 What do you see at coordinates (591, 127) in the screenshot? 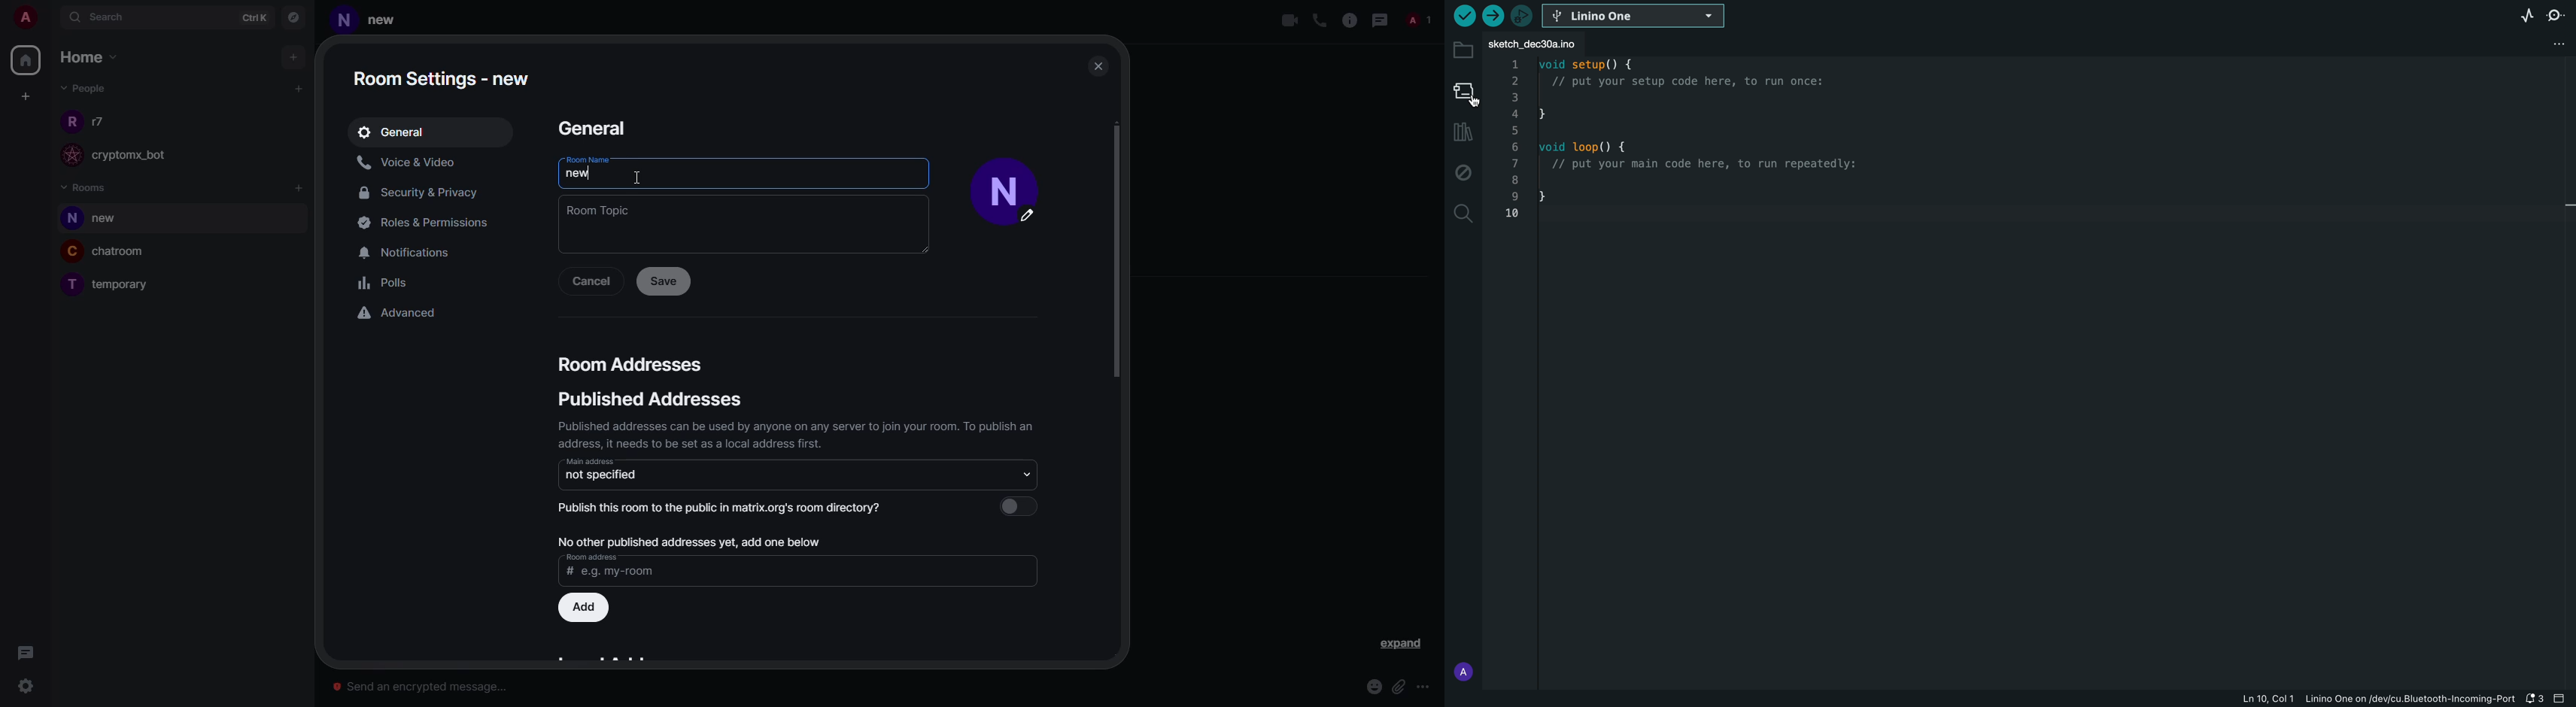
I see `general` at bounding box center [591, 127].